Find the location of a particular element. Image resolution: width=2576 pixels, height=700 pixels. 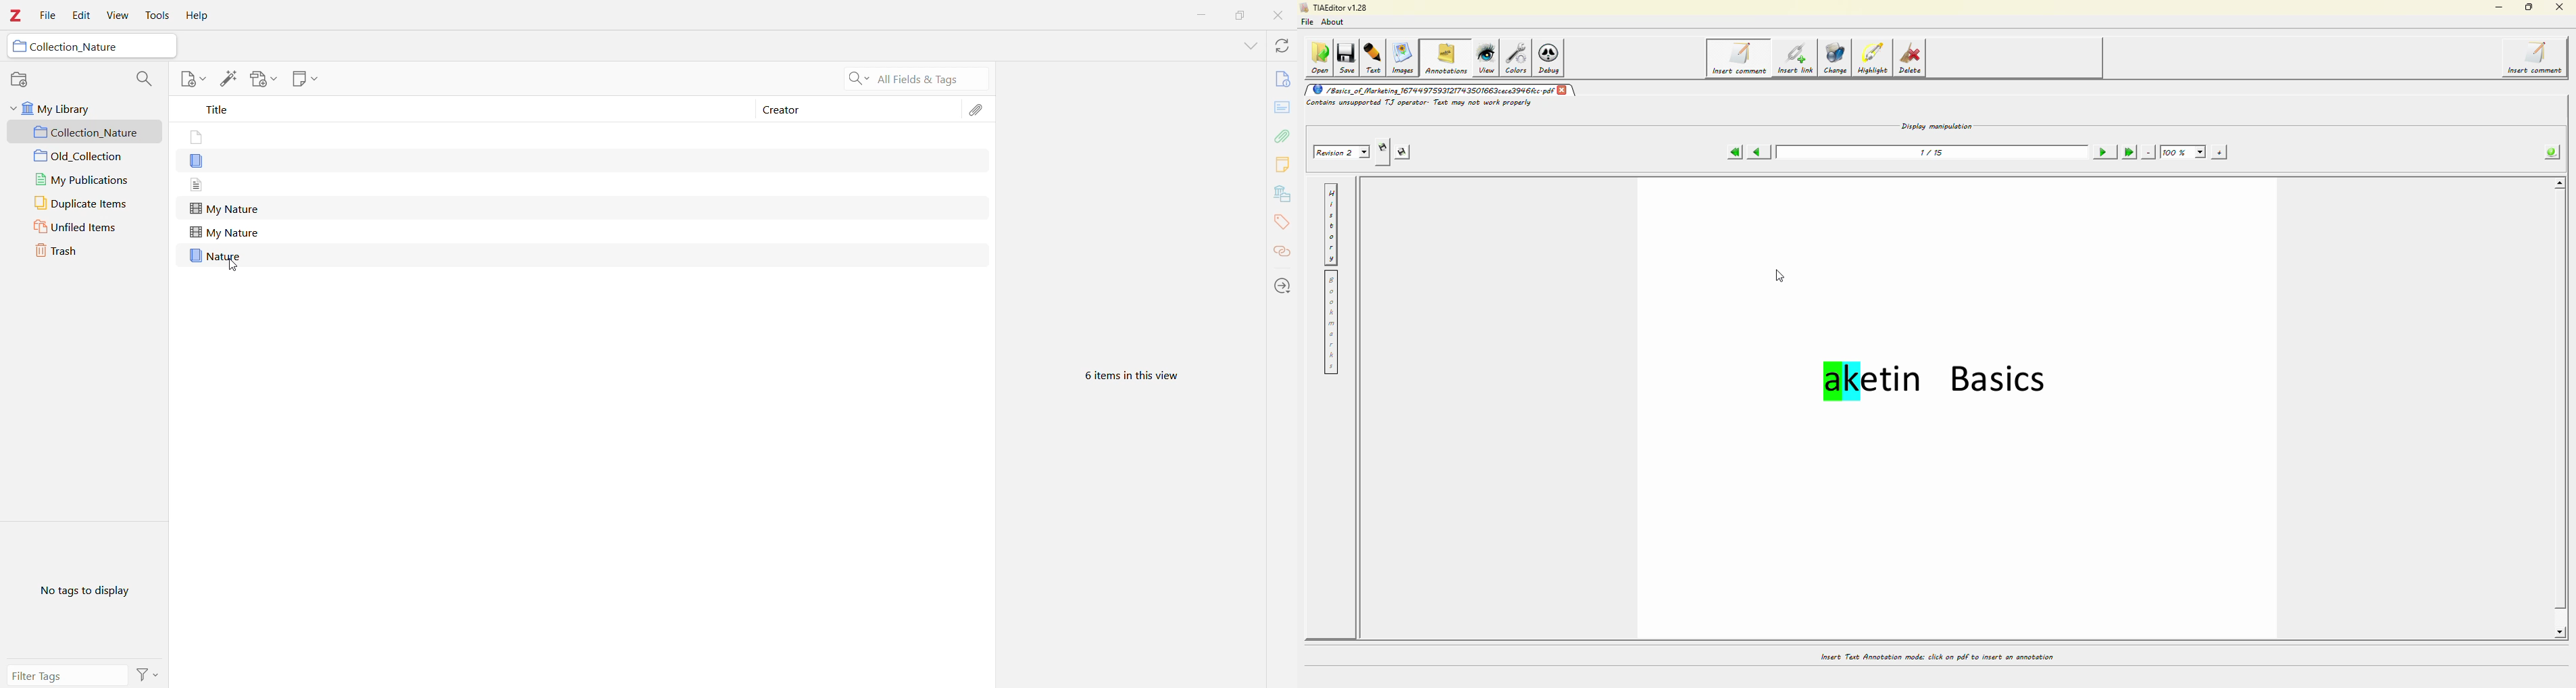

Search All Fields & Tags is located at coordinates (912, 79).